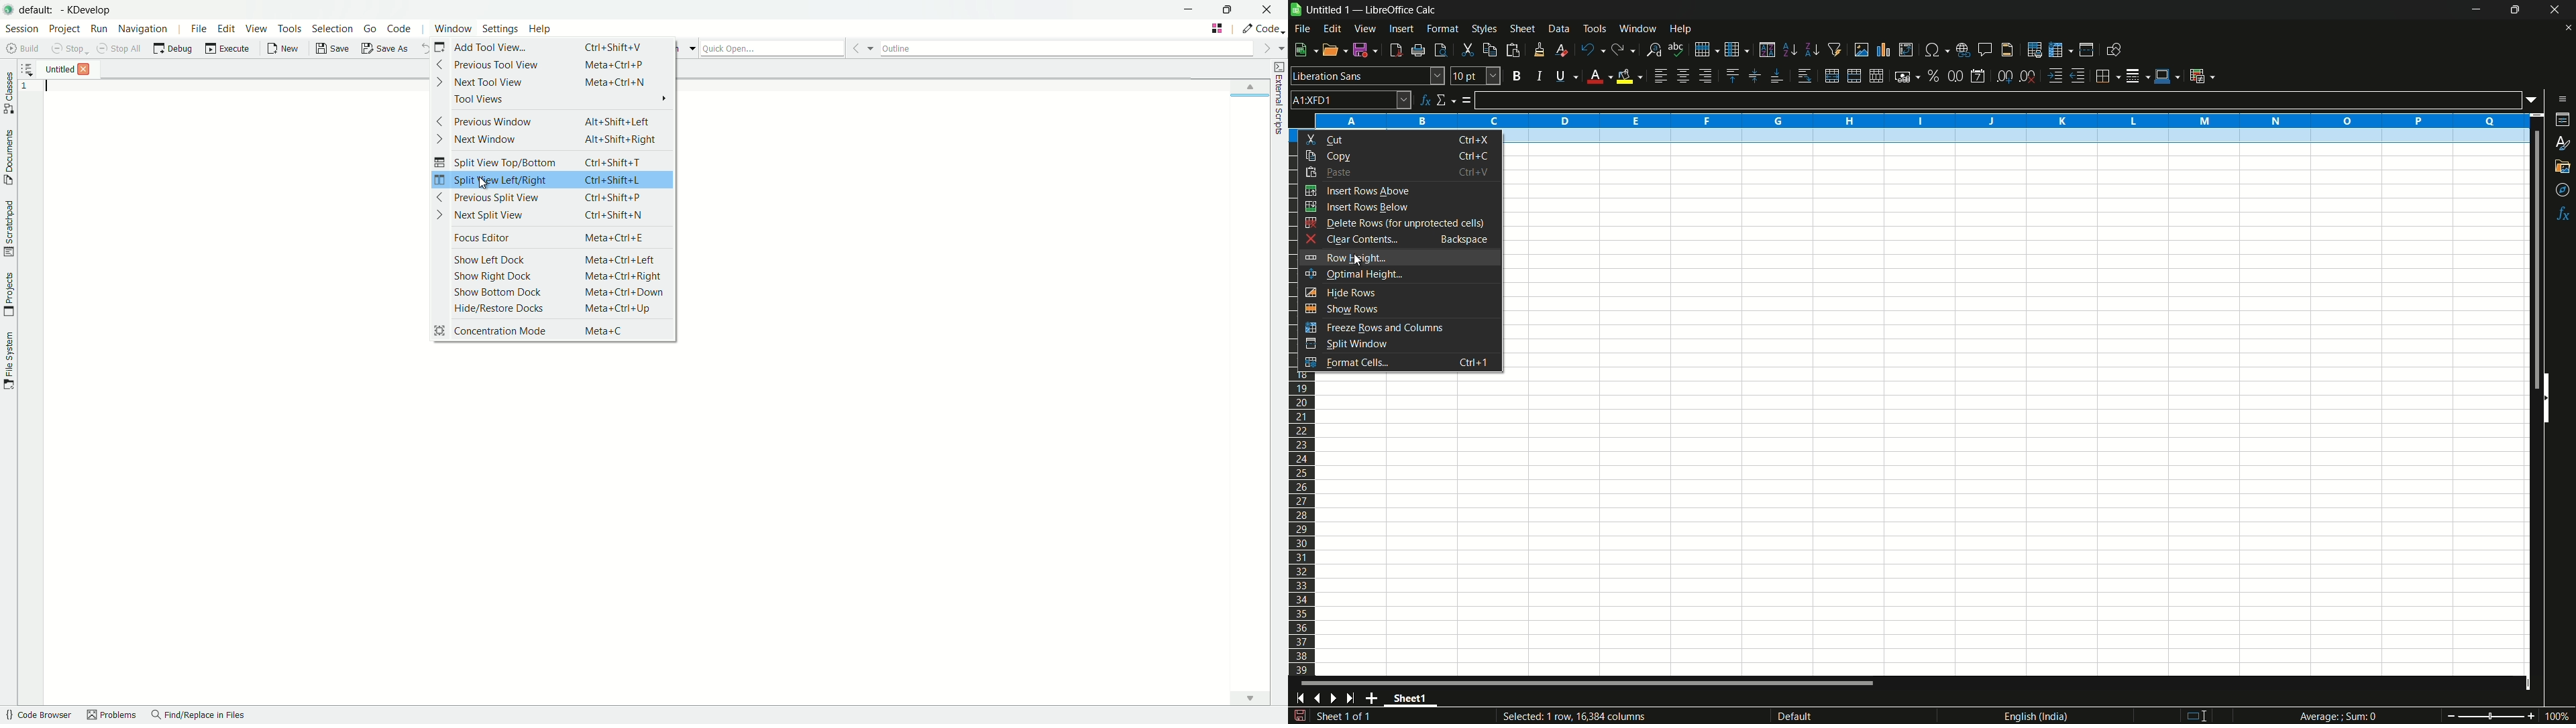  I want to click on insert comment, so click(1986, 50).